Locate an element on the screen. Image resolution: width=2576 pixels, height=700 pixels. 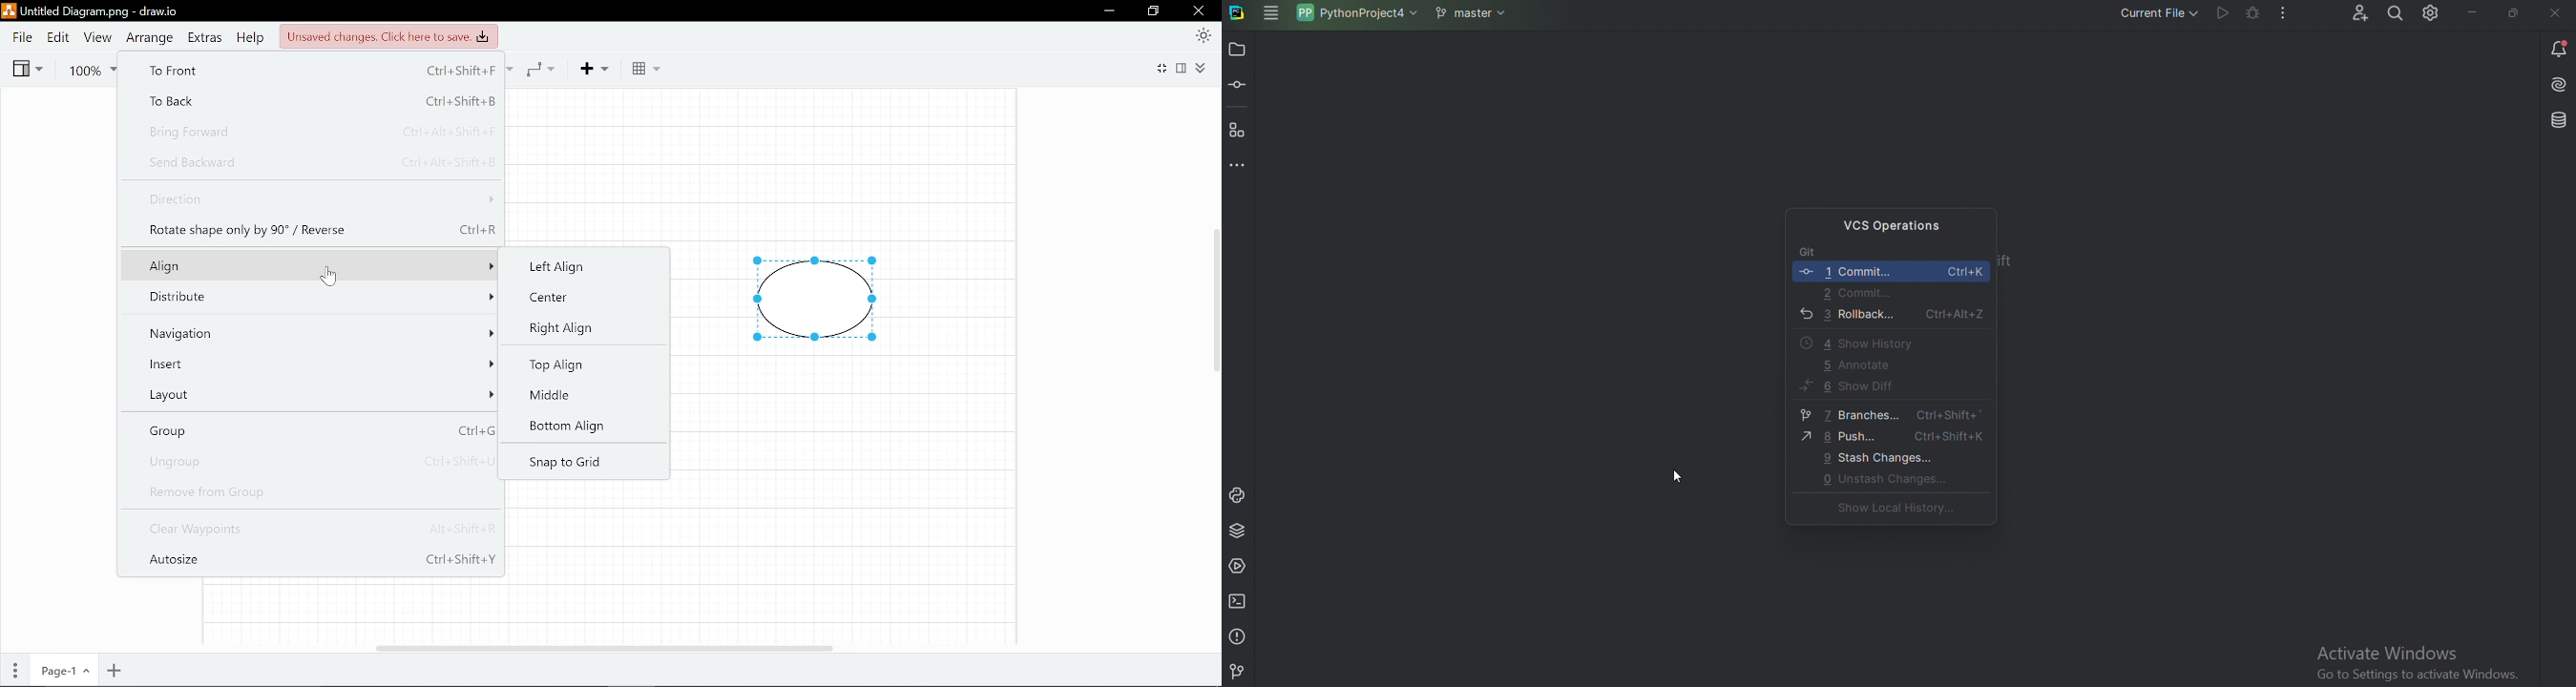
Help is located at coordinates (249, 37).